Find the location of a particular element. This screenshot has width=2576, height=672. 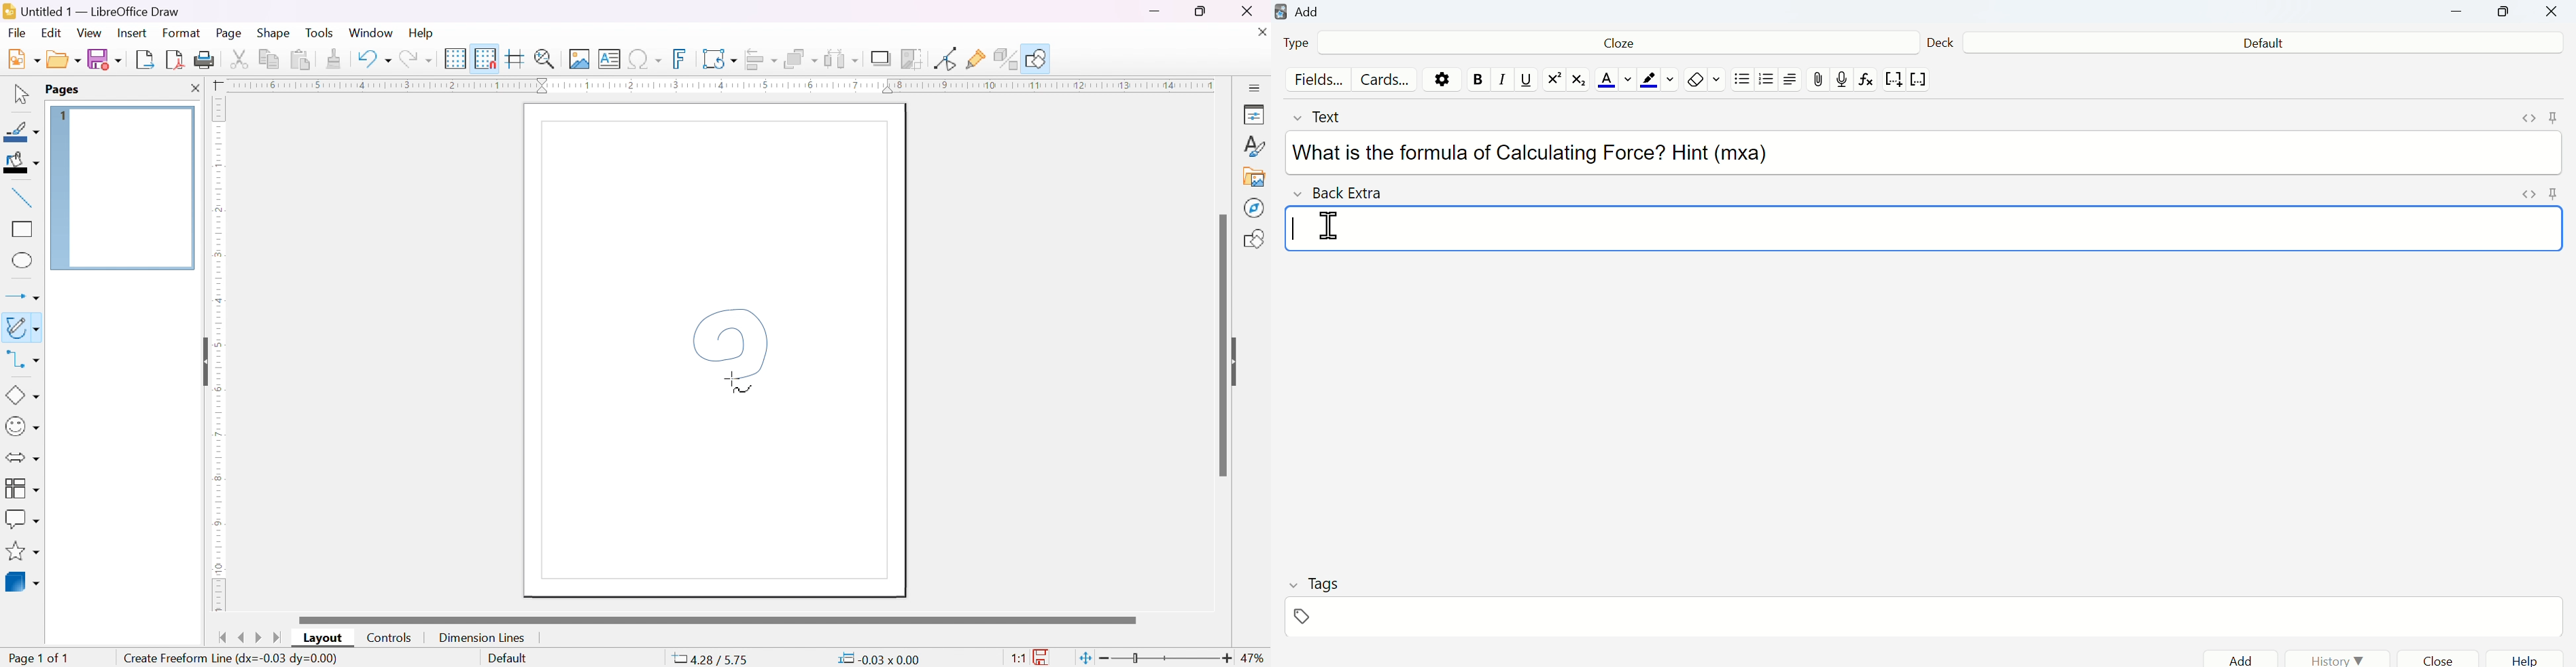

Type is located at coordinates (1304, 45).